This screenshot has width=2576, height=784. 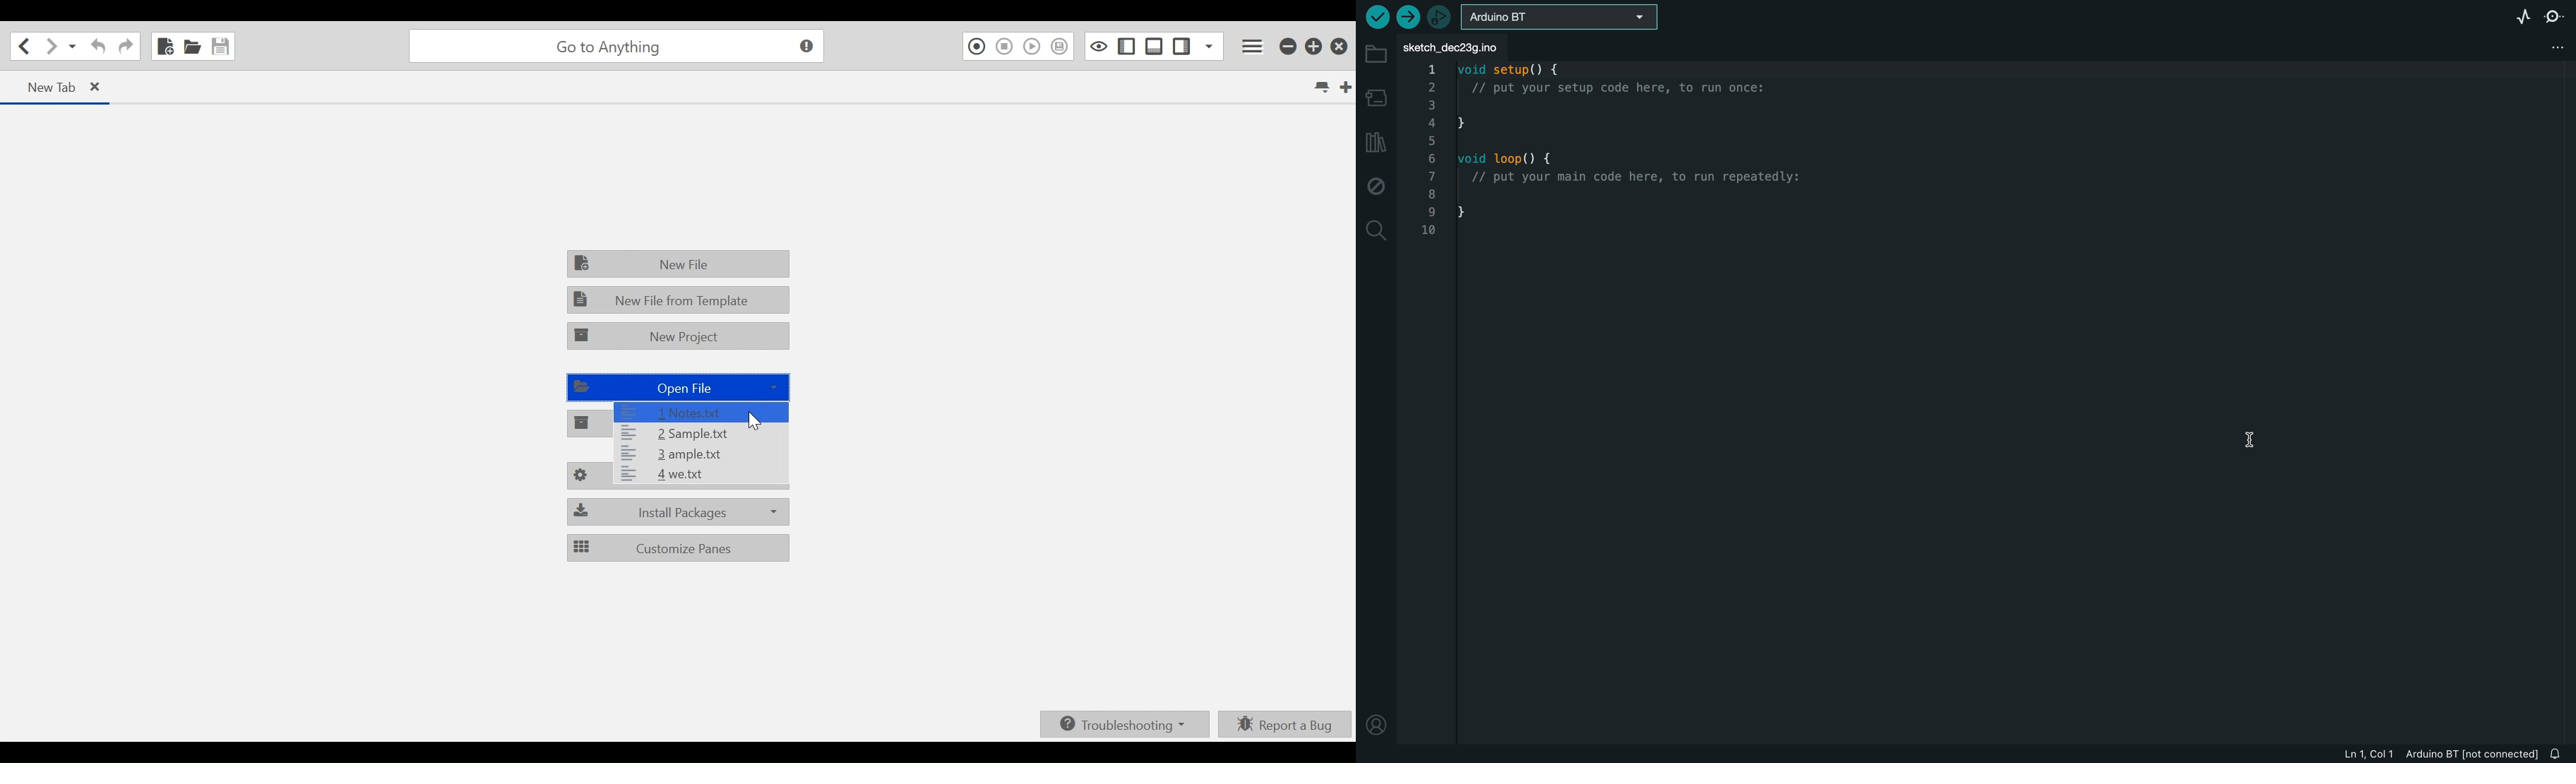 I want to click on search, so click(x=1375, y=231).